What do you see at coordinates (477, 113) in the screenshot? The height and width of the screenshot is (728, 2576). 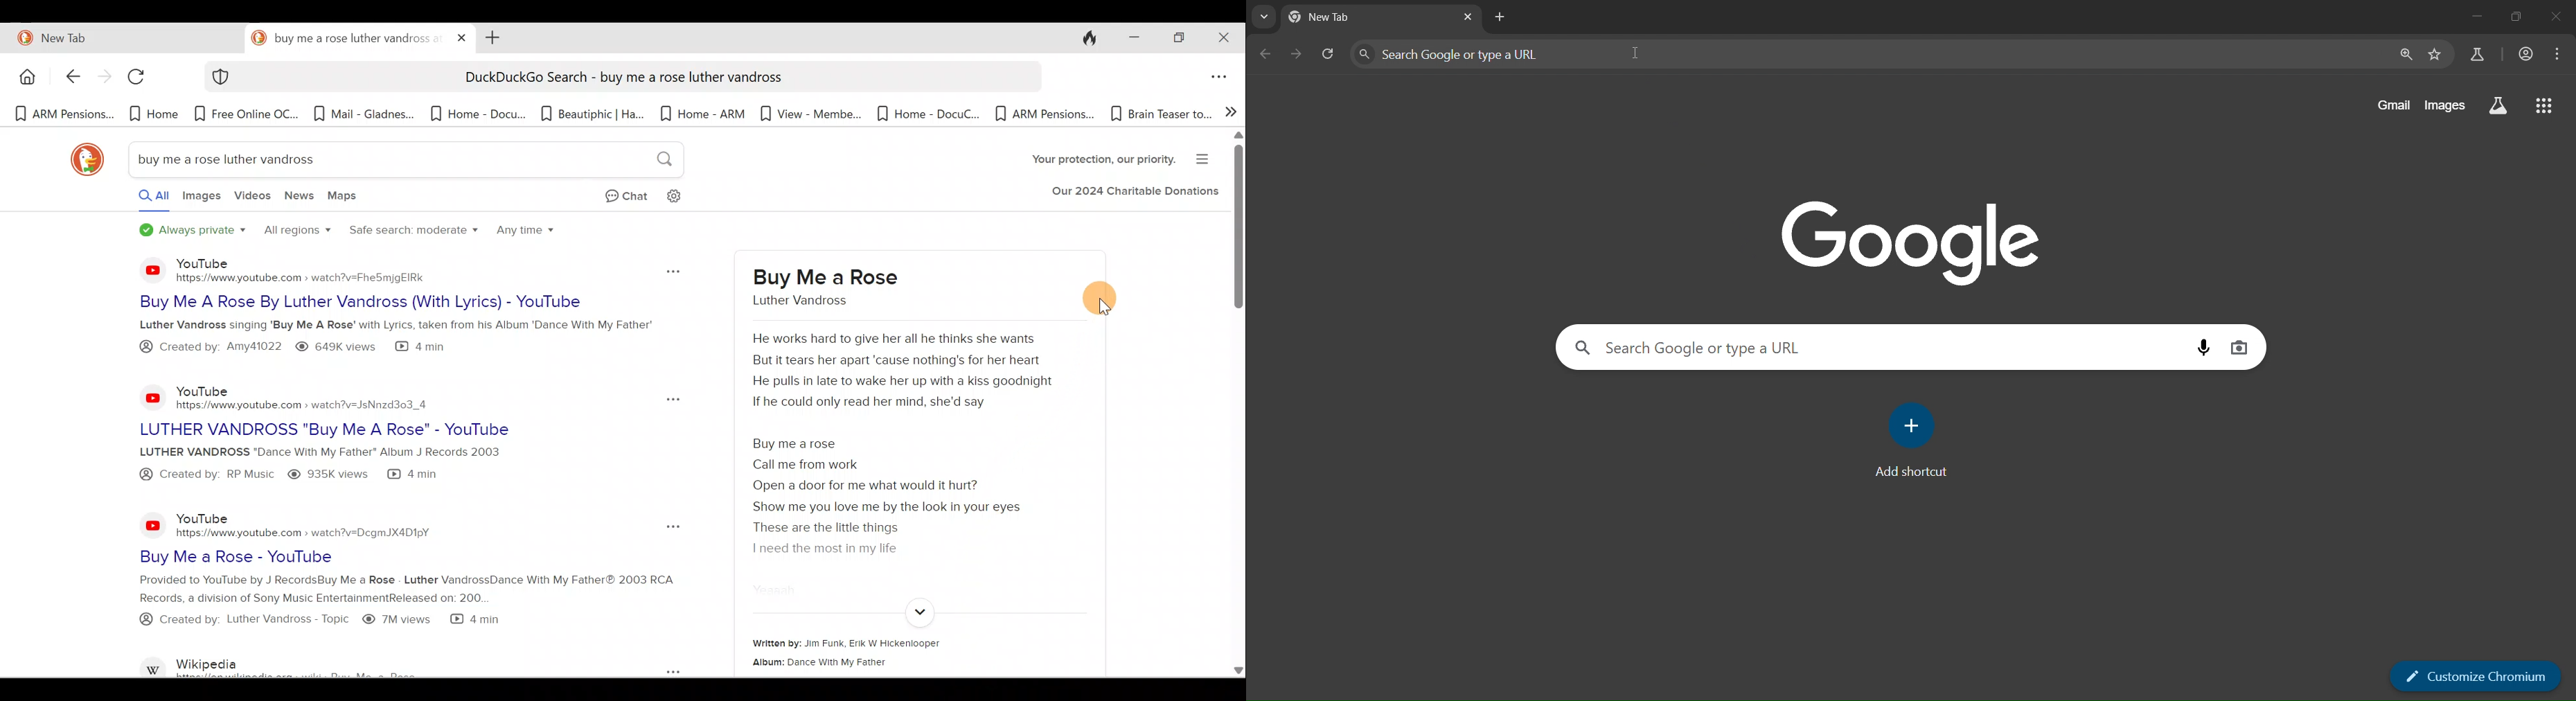 I see `Bookmark 5` at bounding box center [477, 113].